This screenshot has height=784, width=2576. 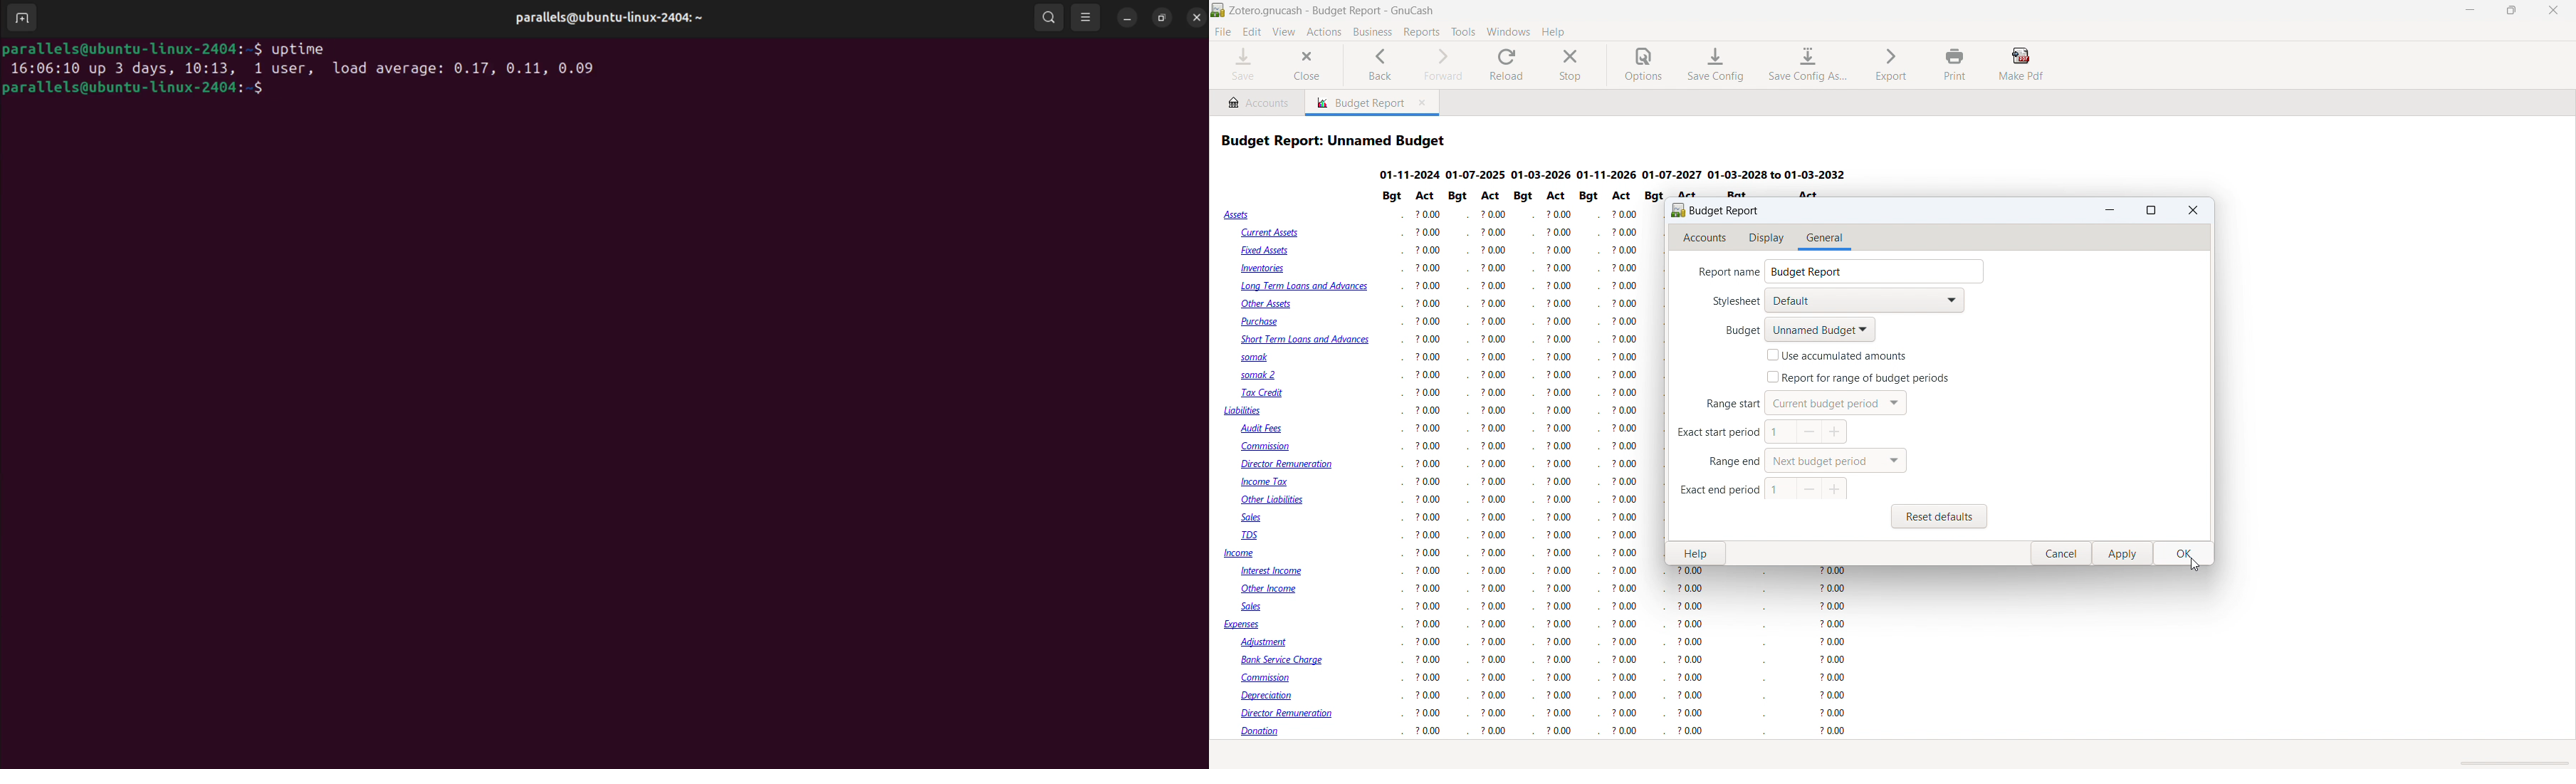 I want to click on IDS, so click(x=1252, y=536).